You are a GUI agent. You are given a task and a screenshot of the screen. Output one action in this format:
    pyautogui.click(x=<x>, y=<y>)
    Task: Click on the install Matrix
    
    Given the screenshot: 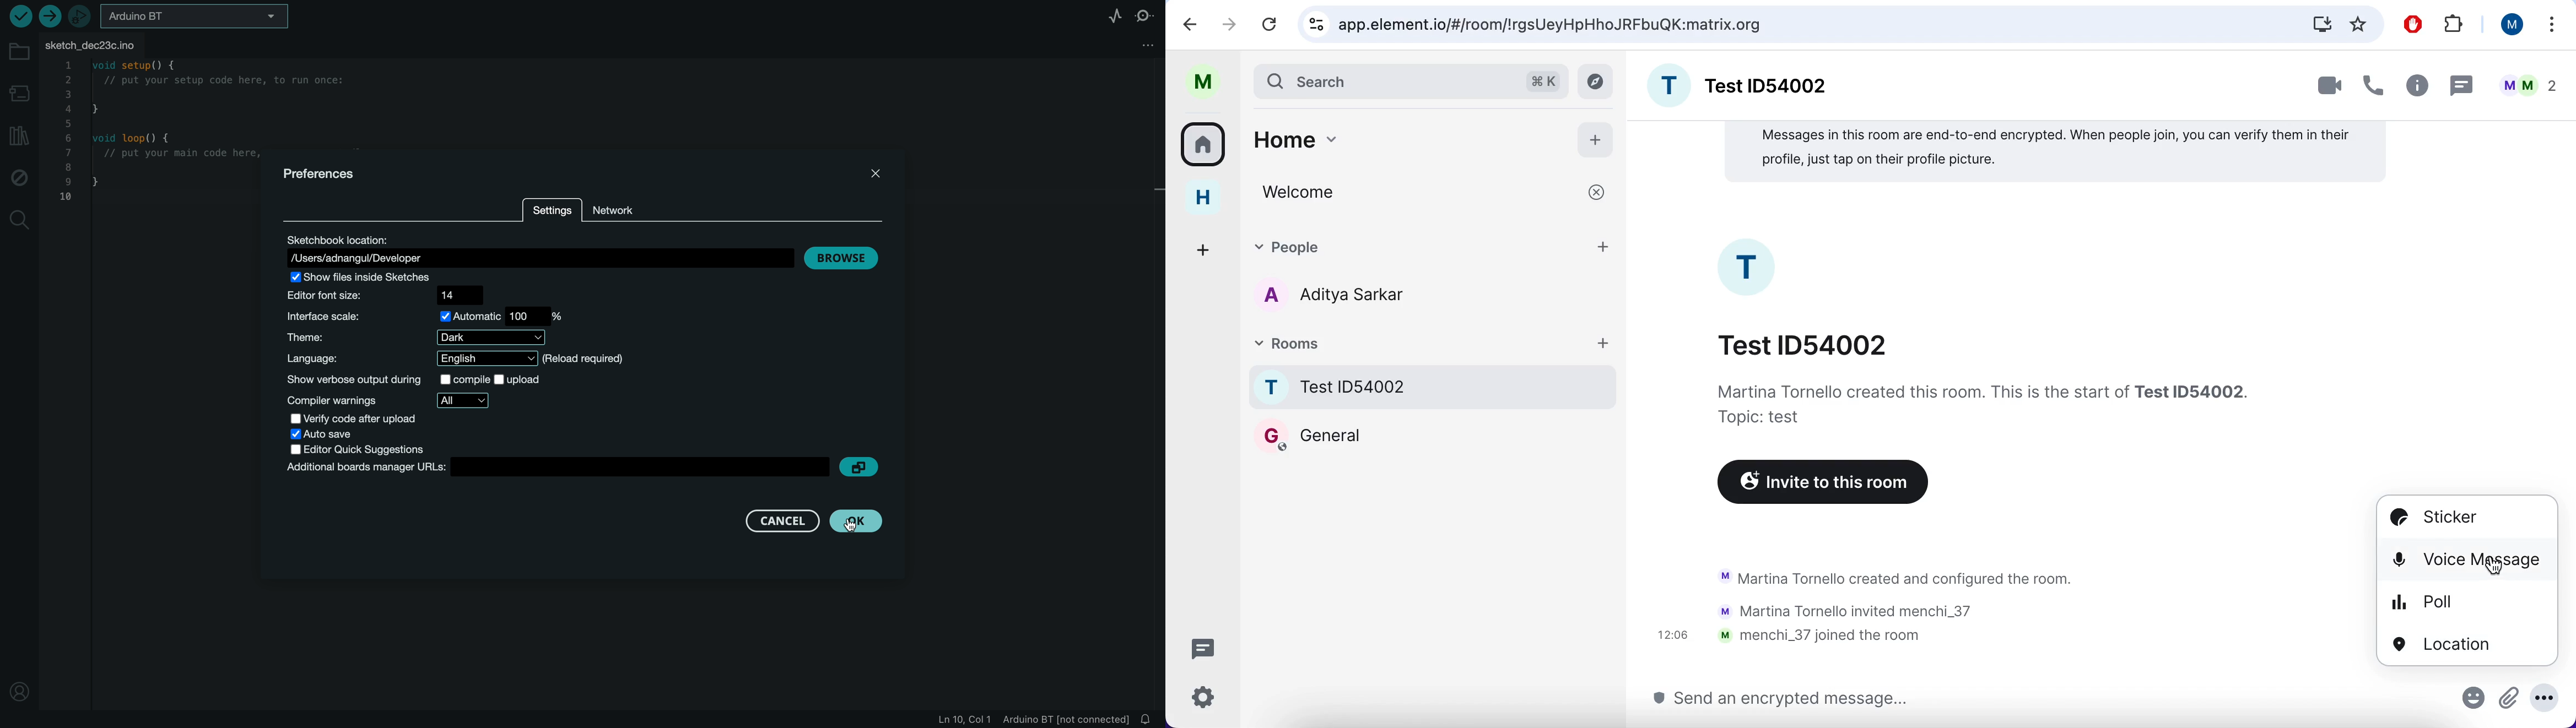 What is the action you would take?
    pyautogui.click(x=2322, y=24)
    